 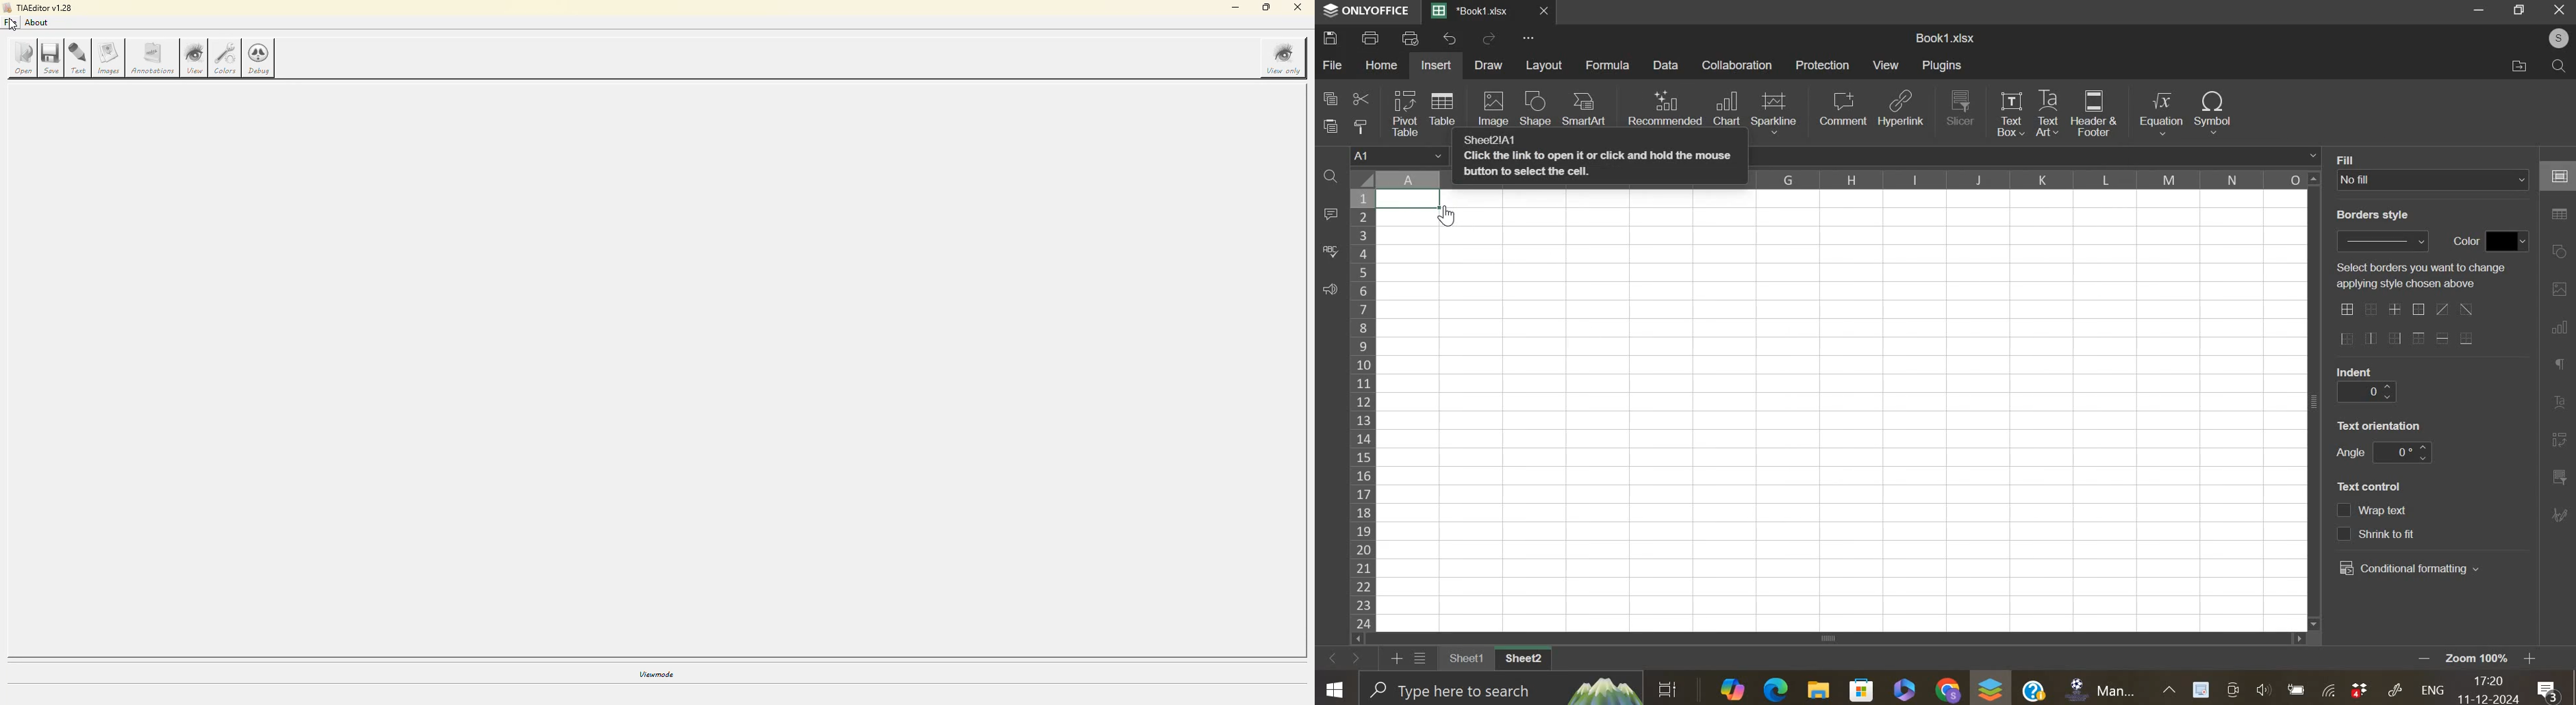 What do you see at coordinates (2213, 111) in the screenshot?
I see `symbol` at bounding box center [2213, 111].